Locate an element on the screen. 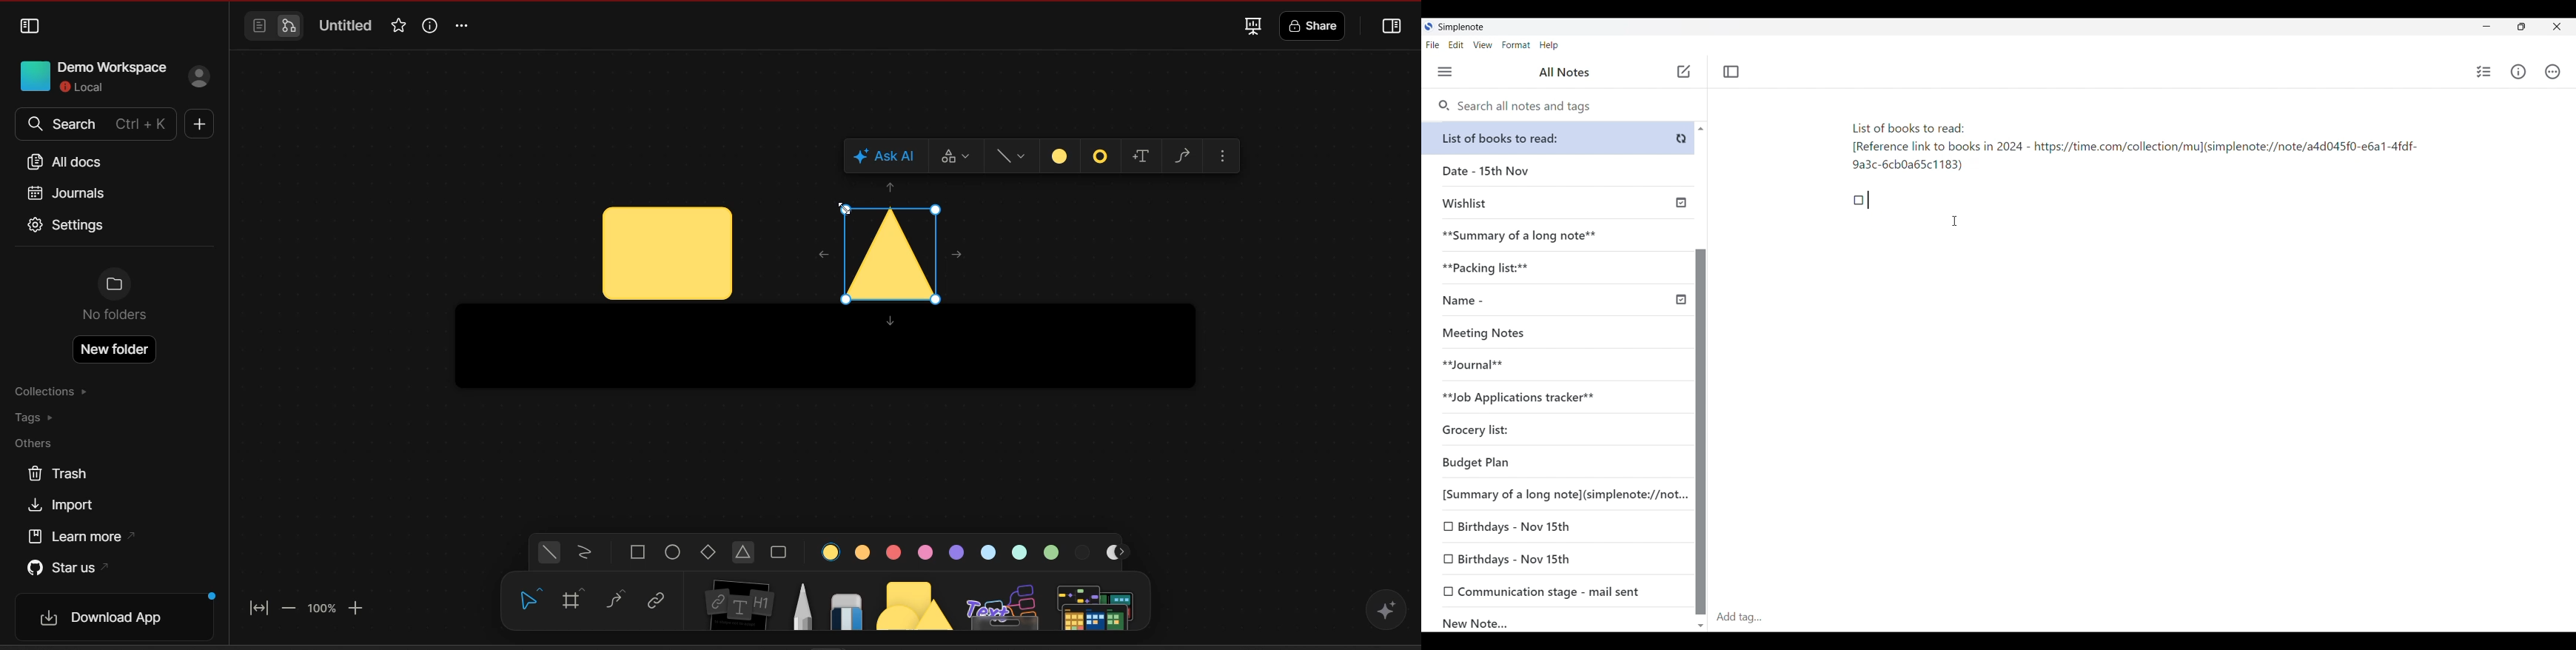 This screenshot has width=2576, height=672. [Summary of a long note](simplenote://not... is located at coordinates (1561, 494).